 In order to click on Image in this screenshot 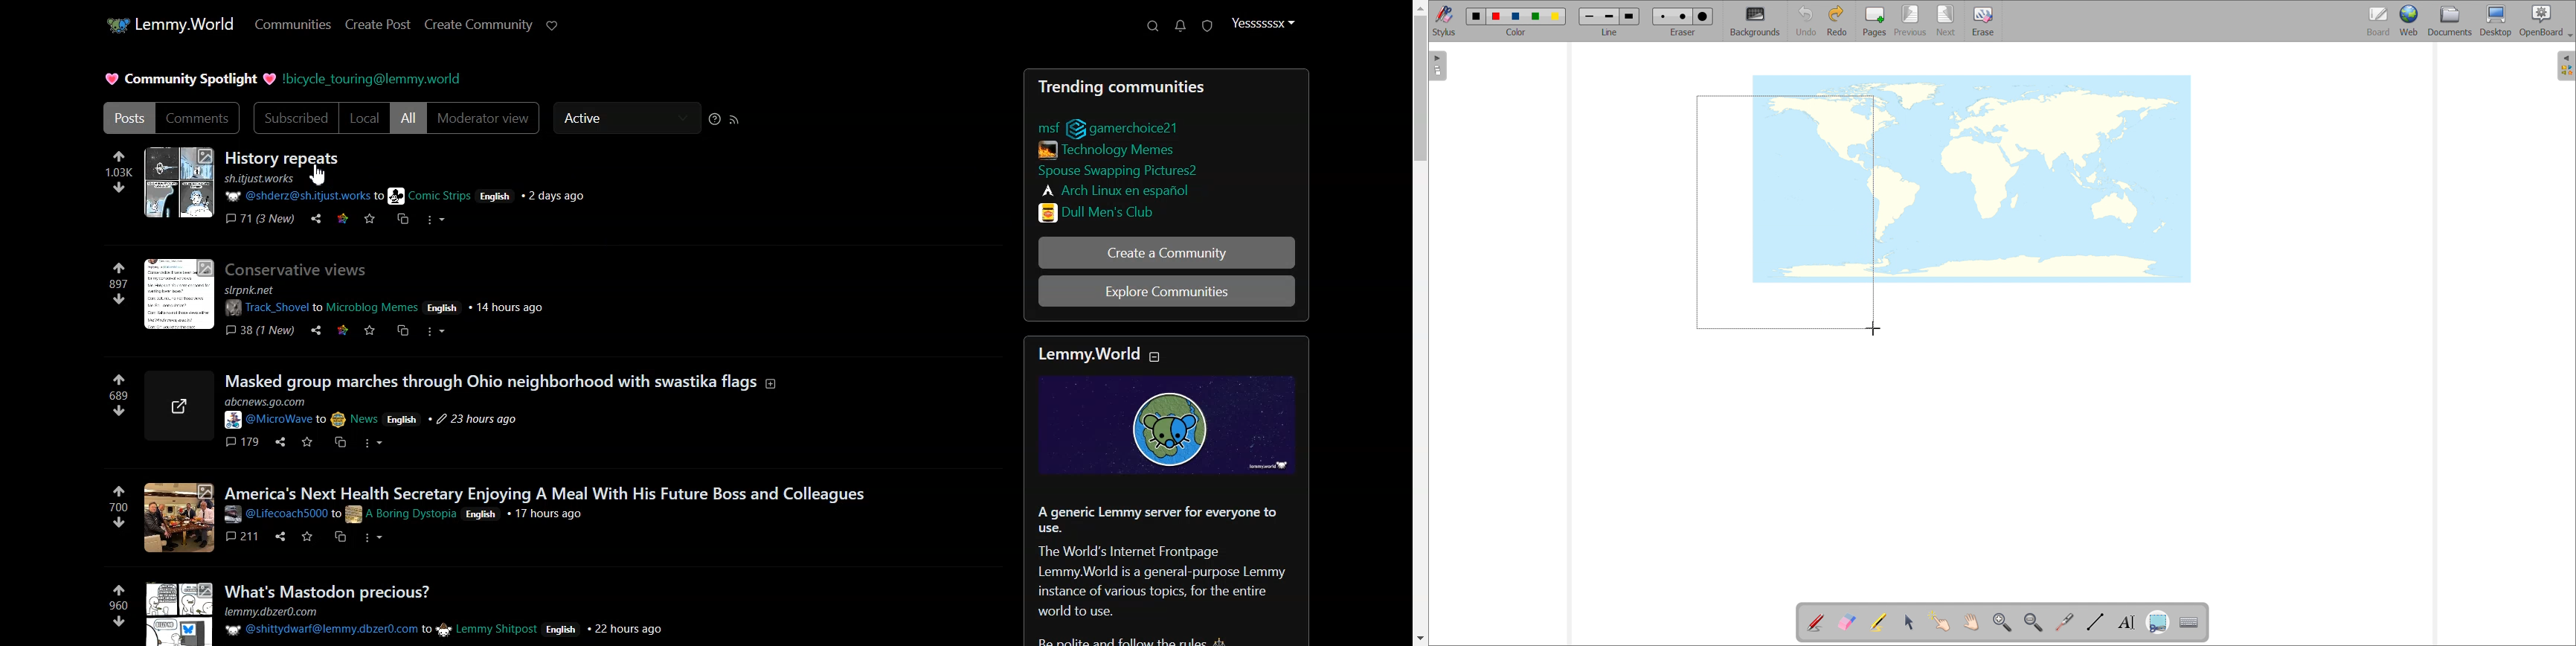, I will do `click(179, 295)`.